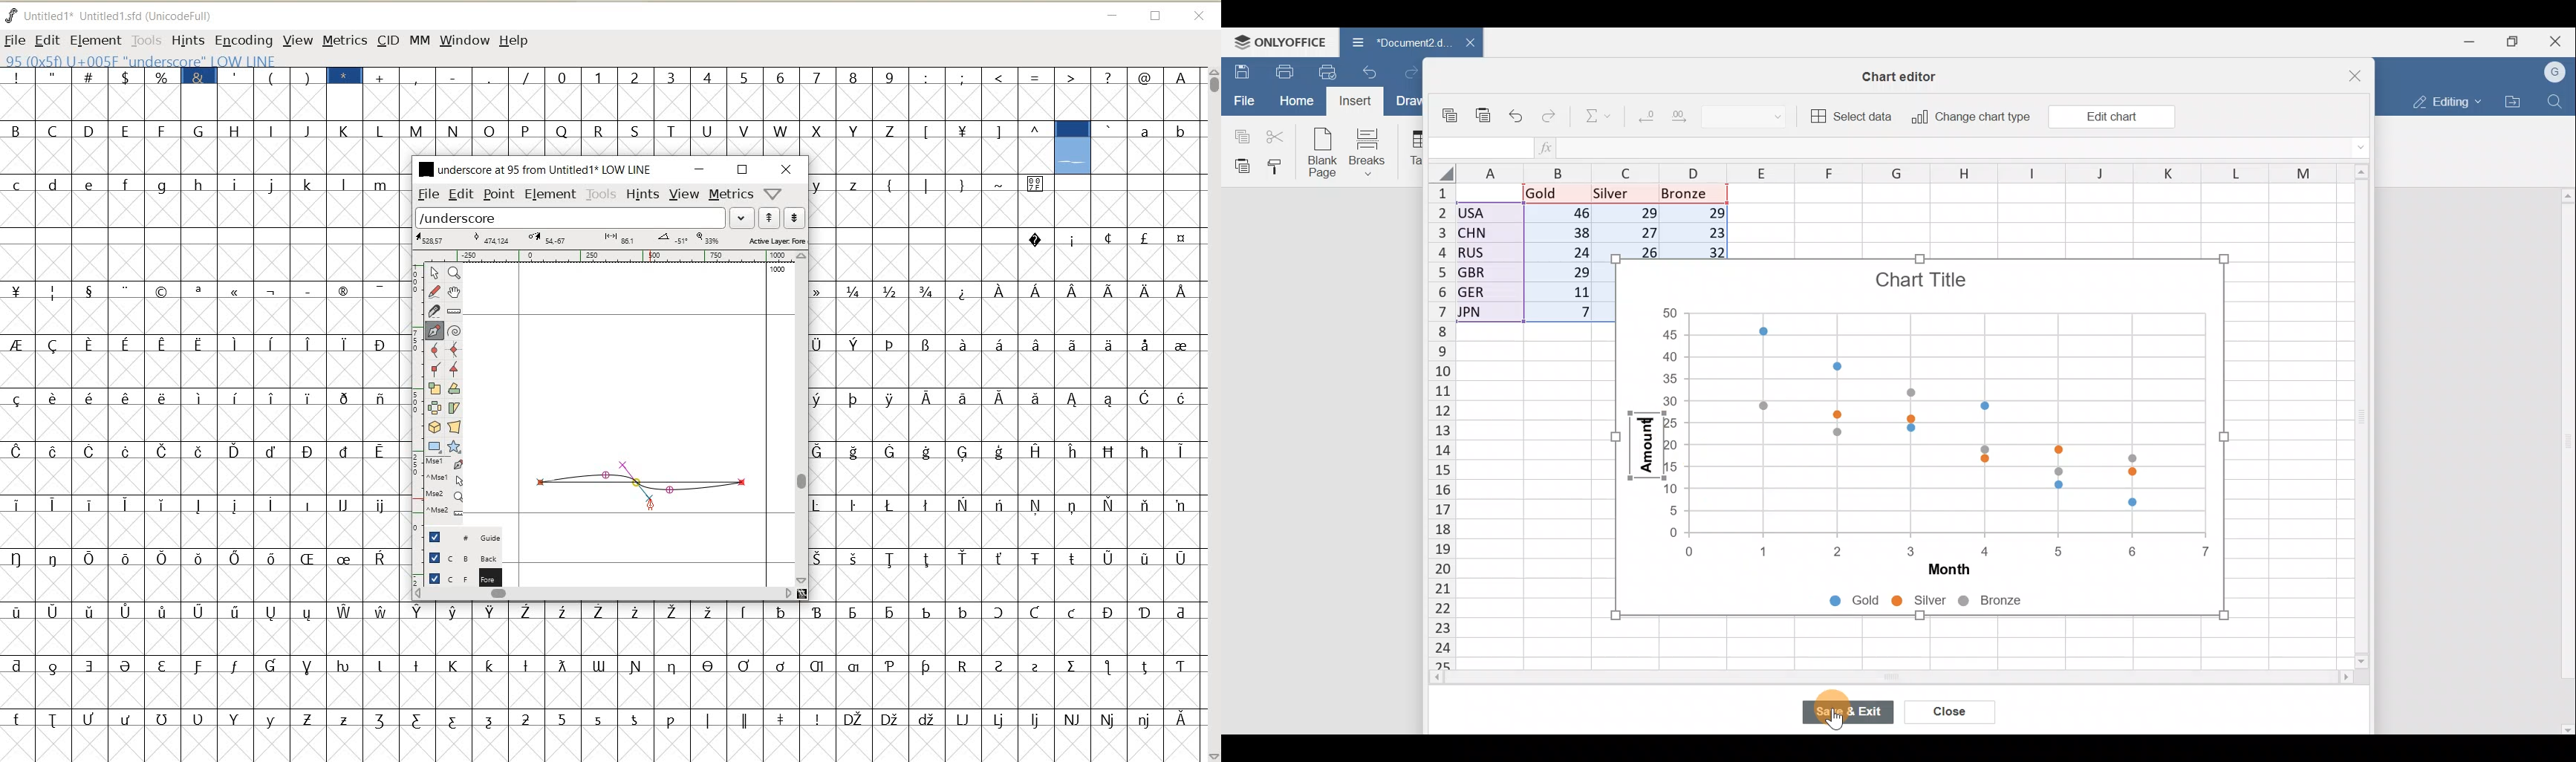  What do you see at coordinates (434, 349) in the screenshot?
I see `add a curve point` at bounding box center [434, 349].